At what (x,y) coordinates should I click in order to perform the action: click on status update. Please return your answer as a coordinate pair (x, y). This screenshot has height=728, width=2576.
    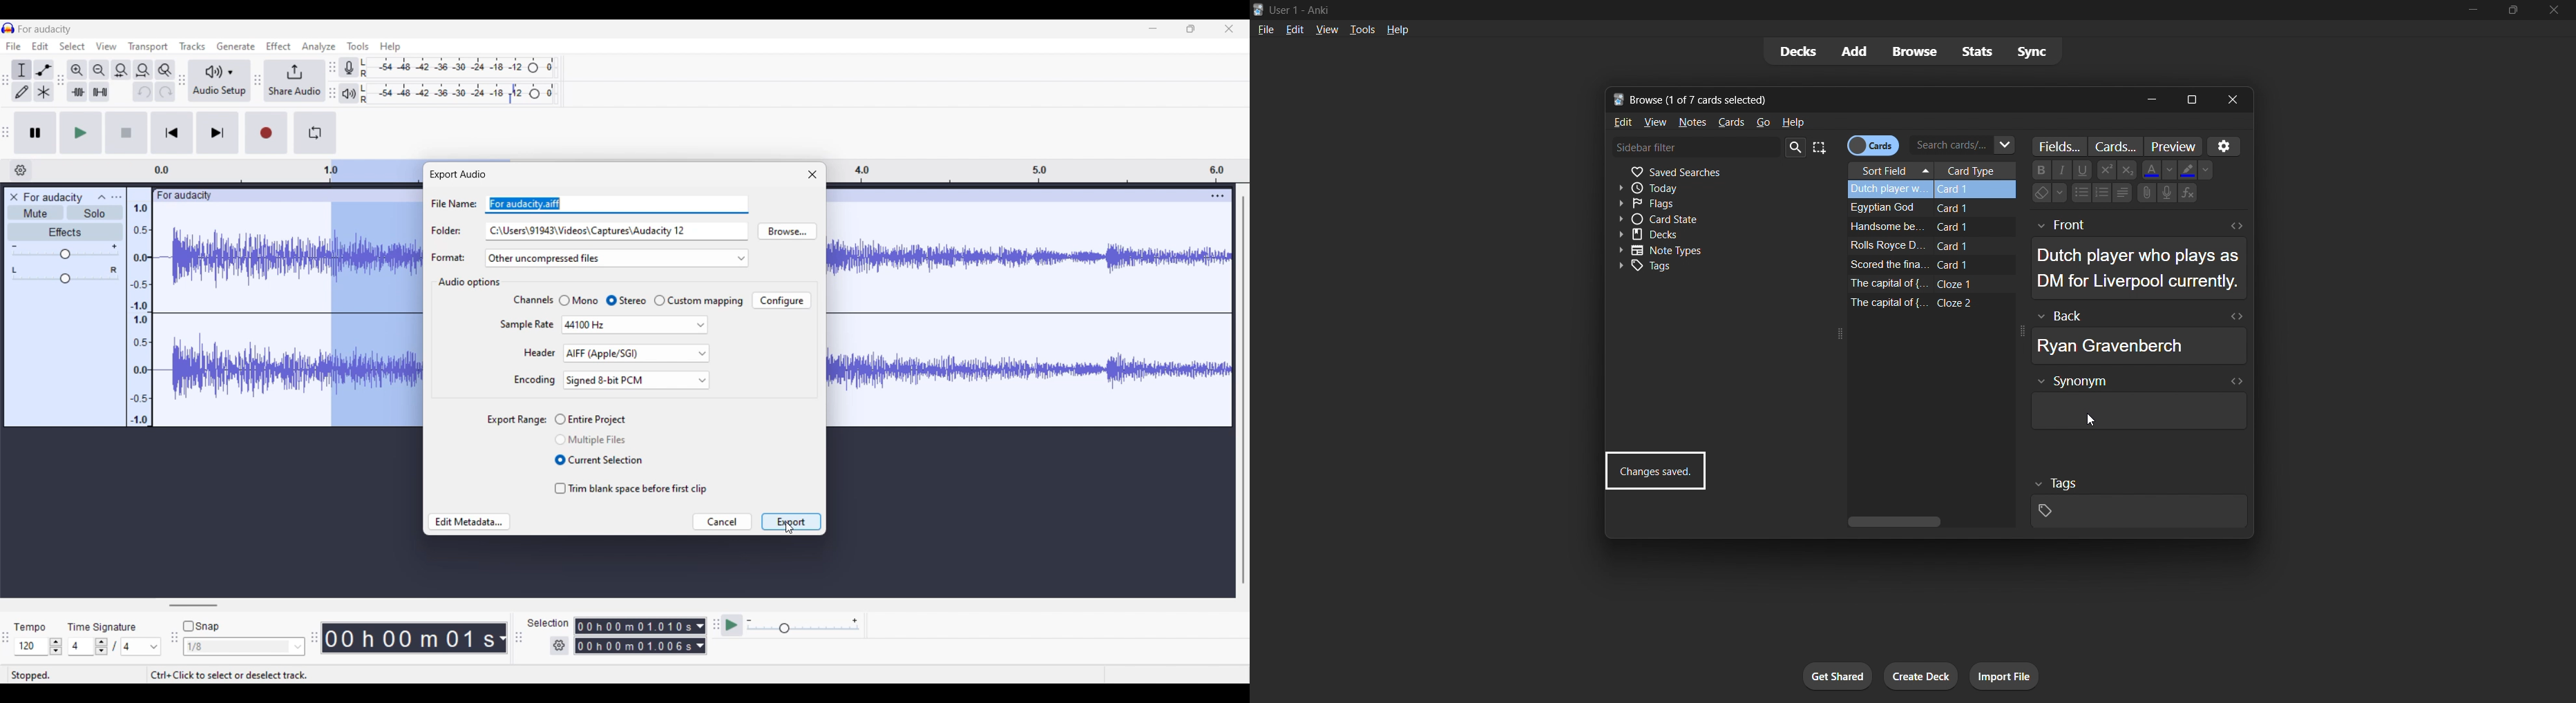
    Looking at the image, I should click on (1655, 470).